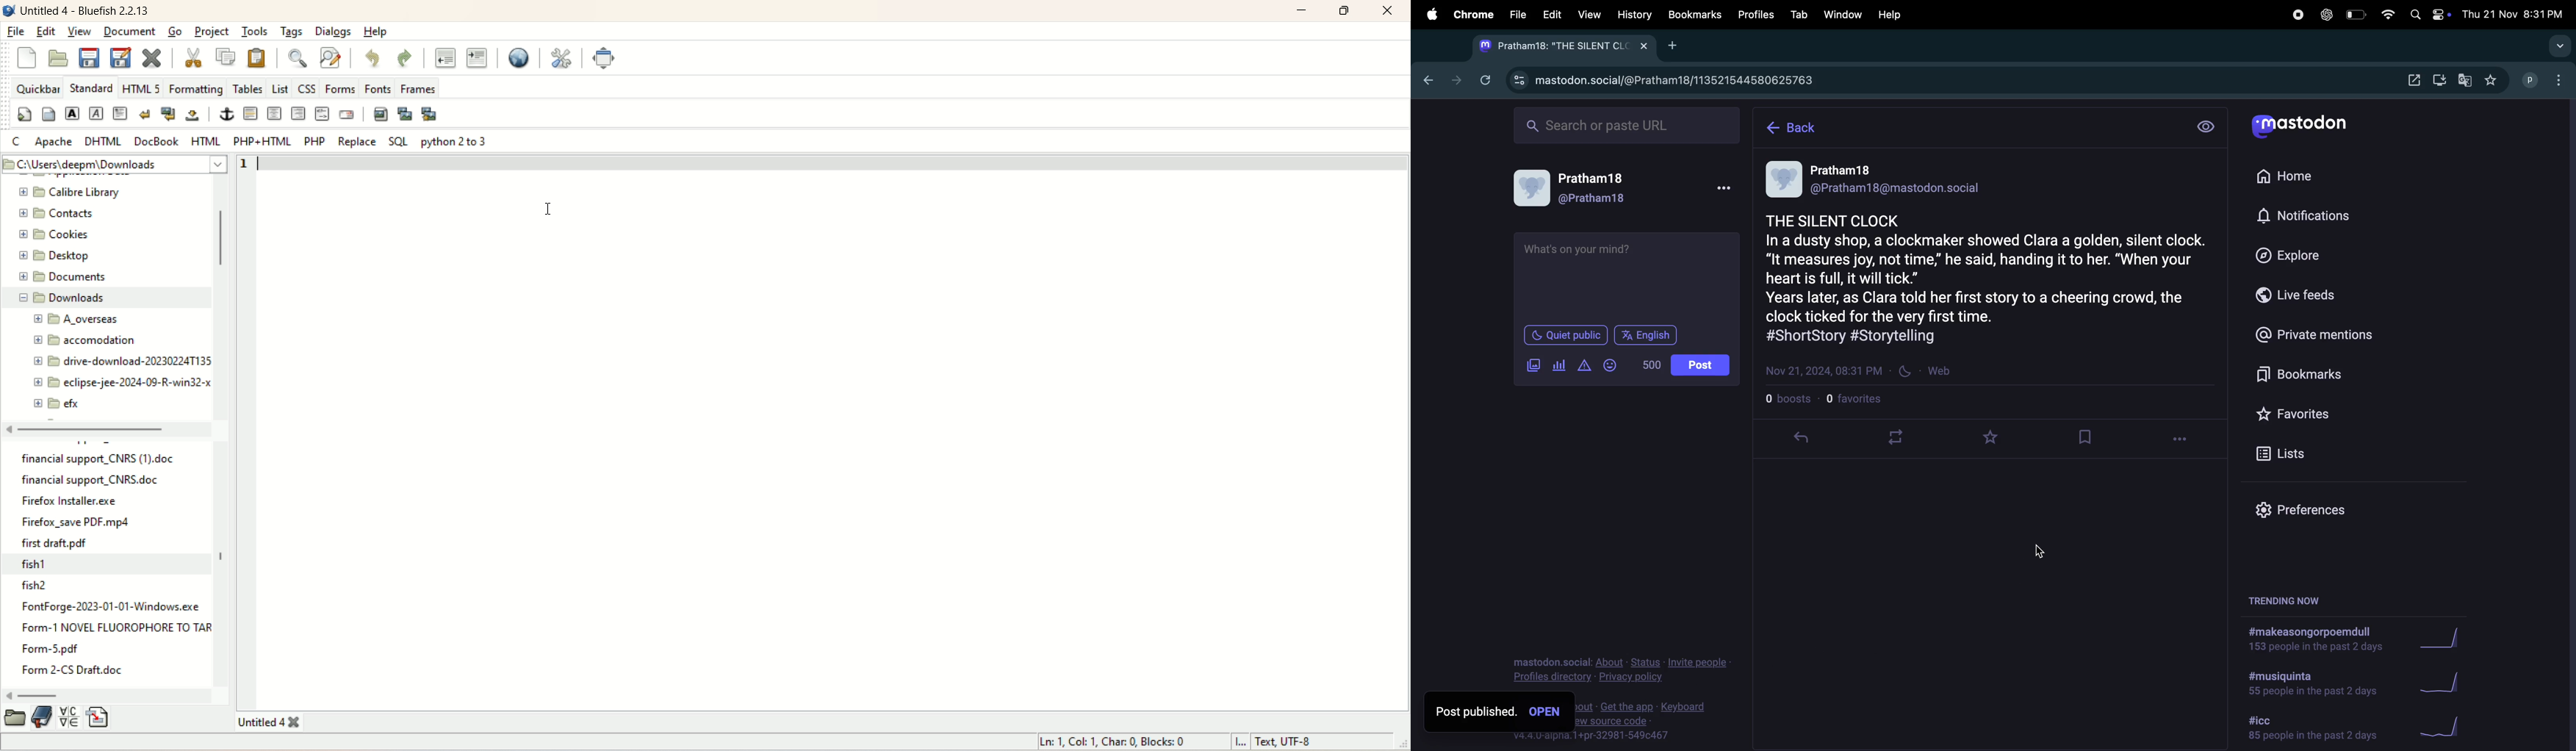  I want to click on graph, so click(2439, 729).